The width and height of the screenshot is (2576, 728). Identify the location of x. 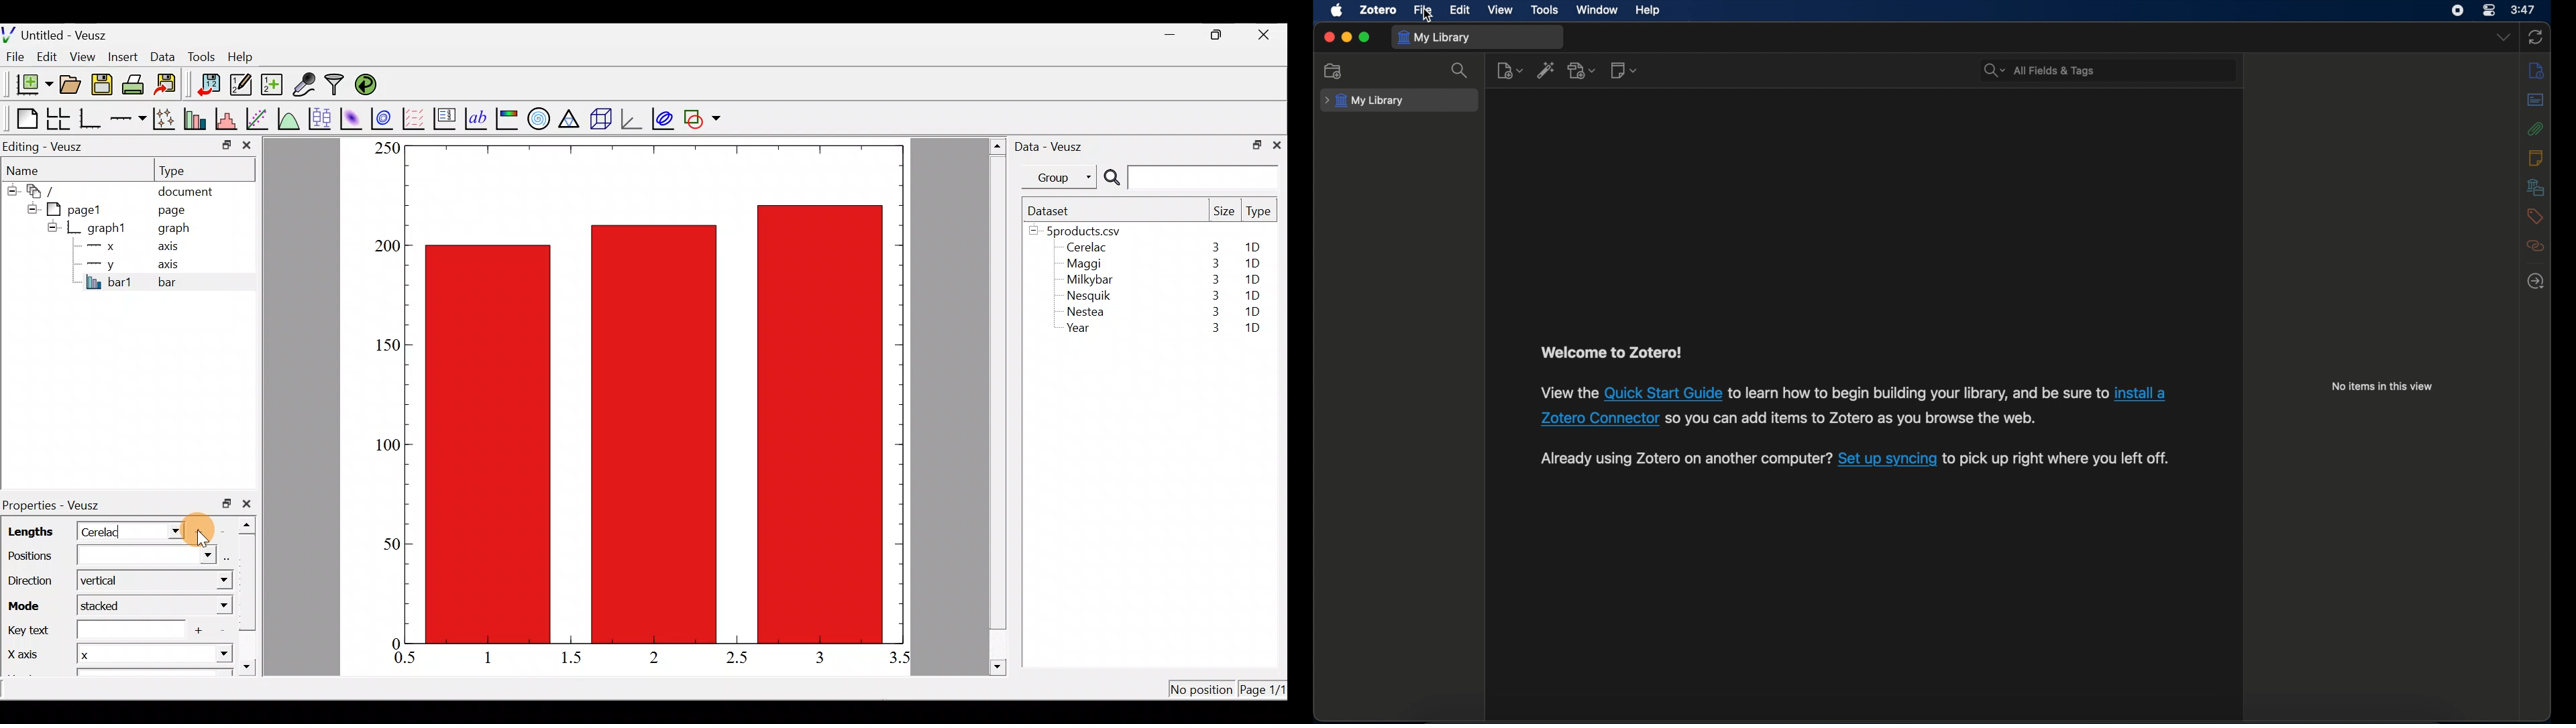
(111, 656).